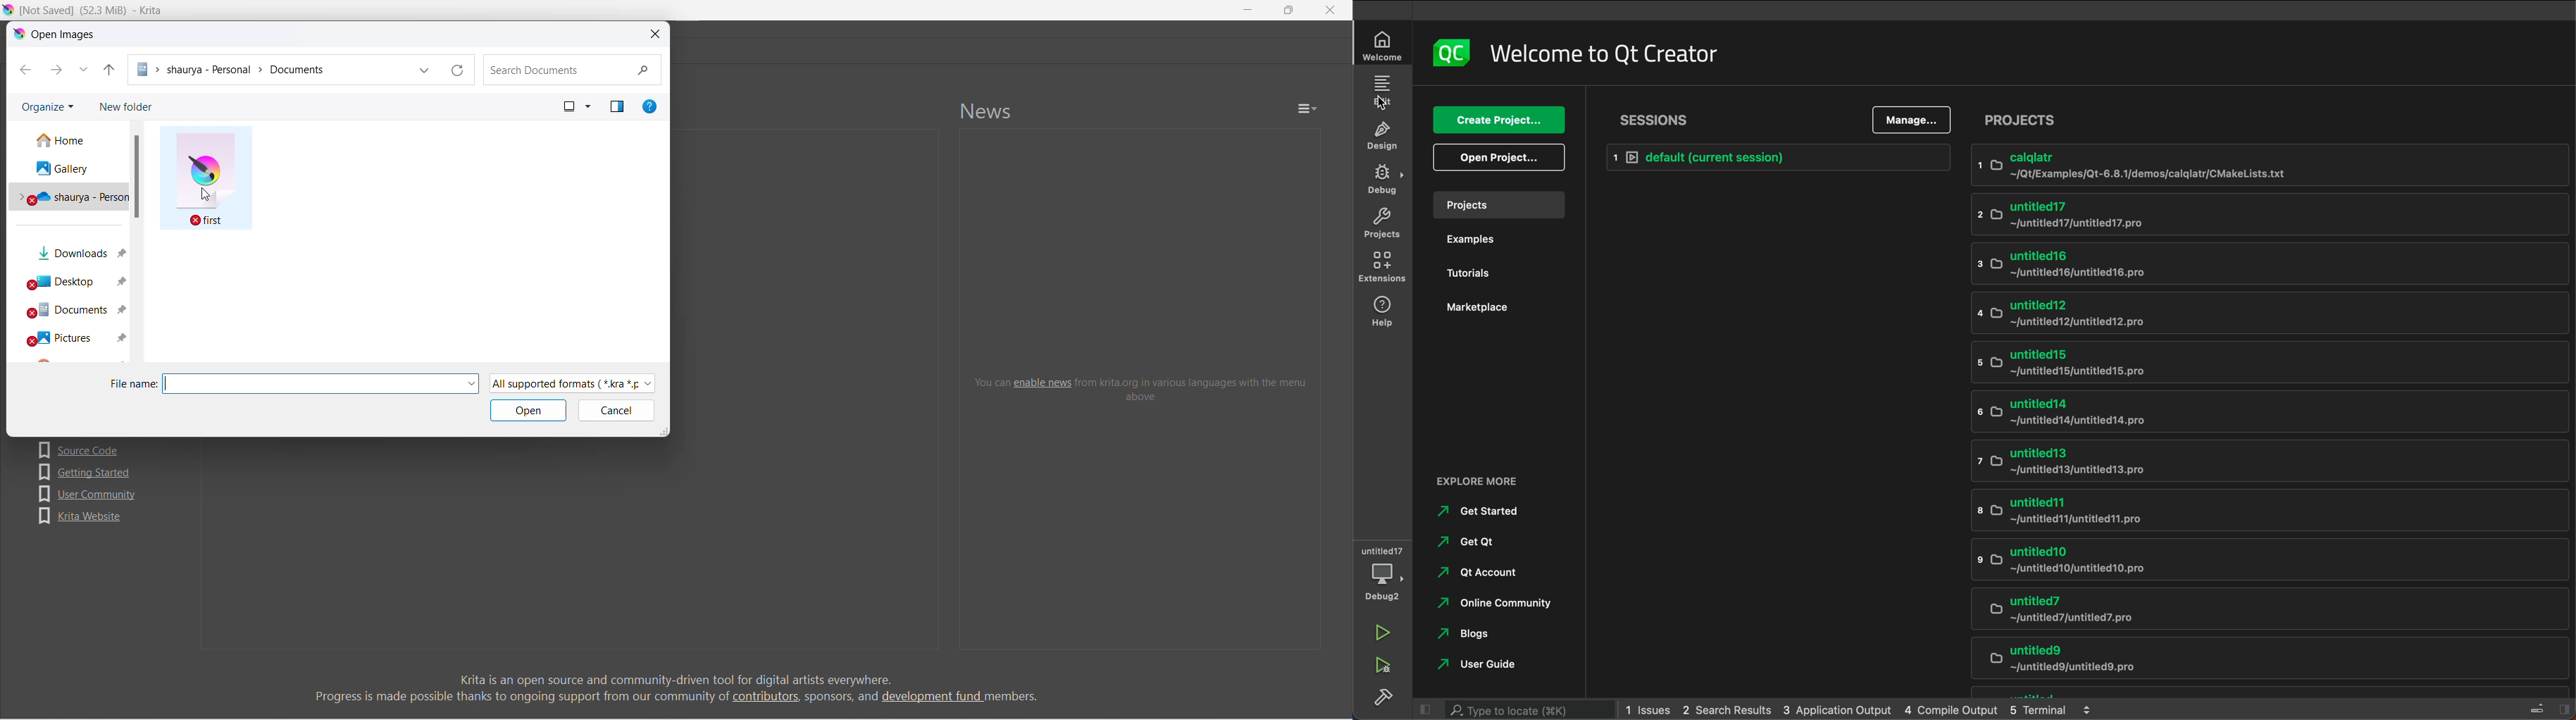 The width and height of the screenshot is (2576, 728). I want to click on home, so click(70, 139).